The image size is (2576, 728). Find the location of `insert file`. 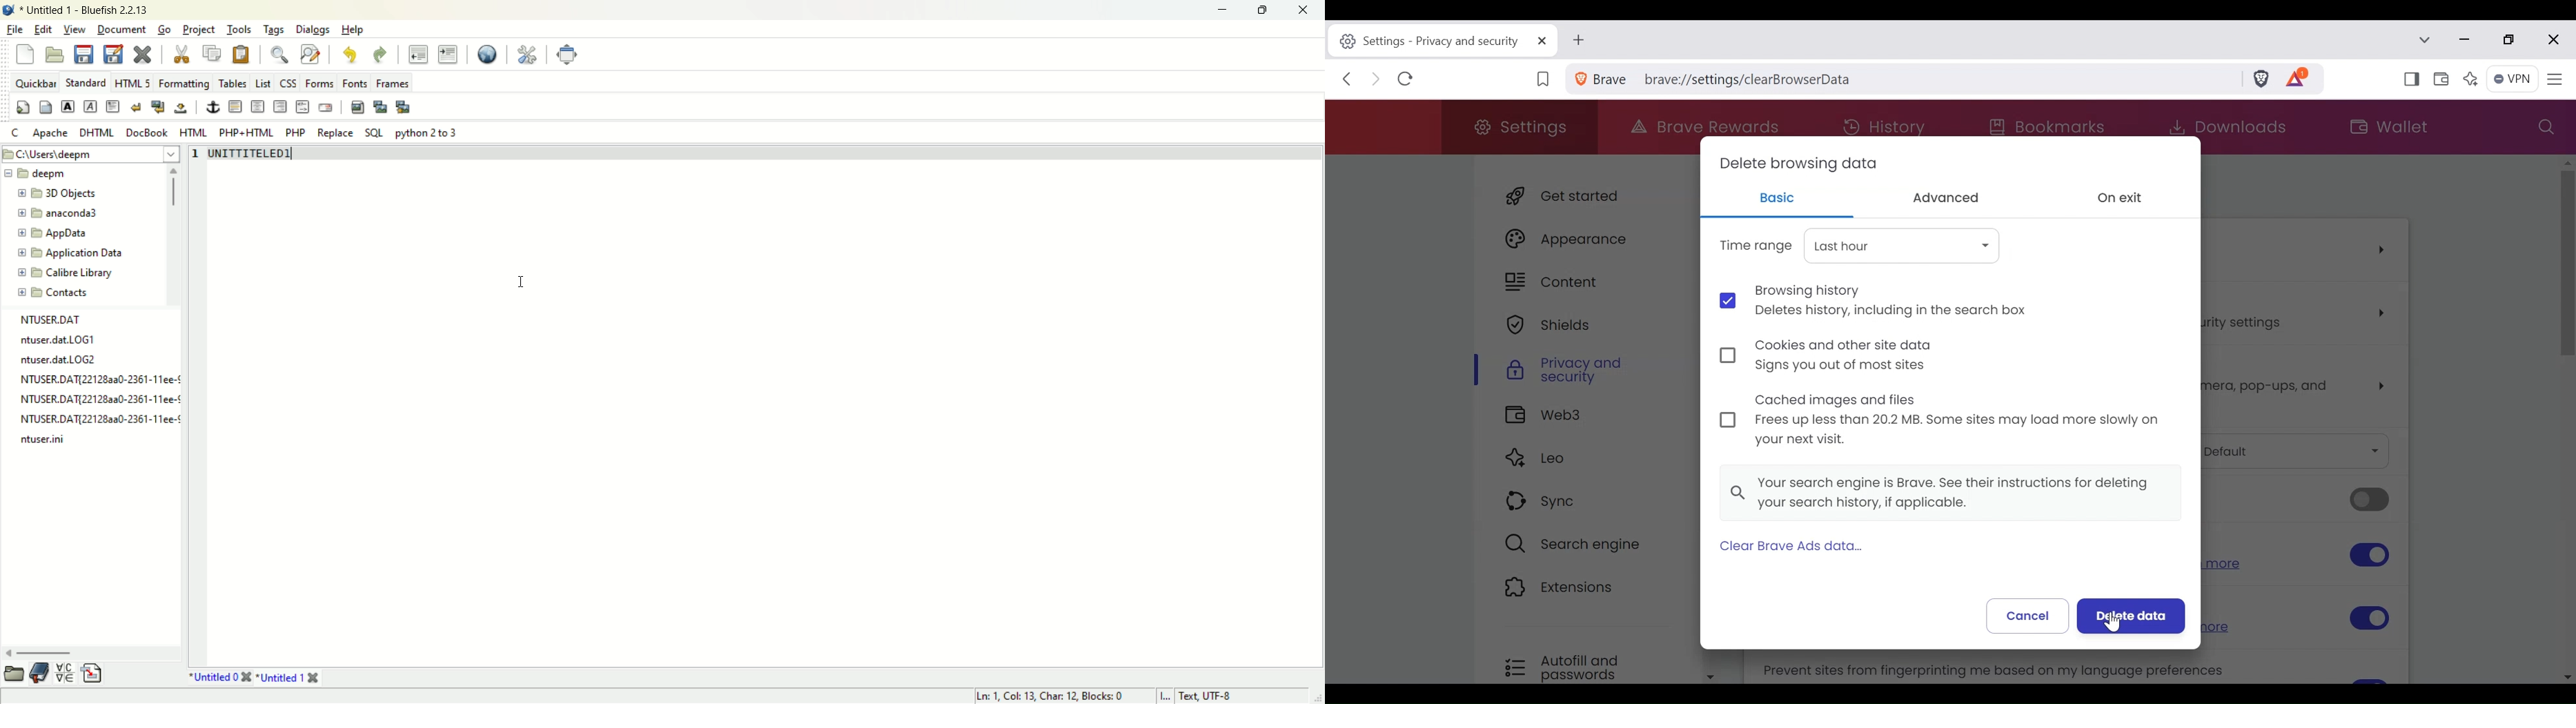

insert file is located at coordinates (92, 674).